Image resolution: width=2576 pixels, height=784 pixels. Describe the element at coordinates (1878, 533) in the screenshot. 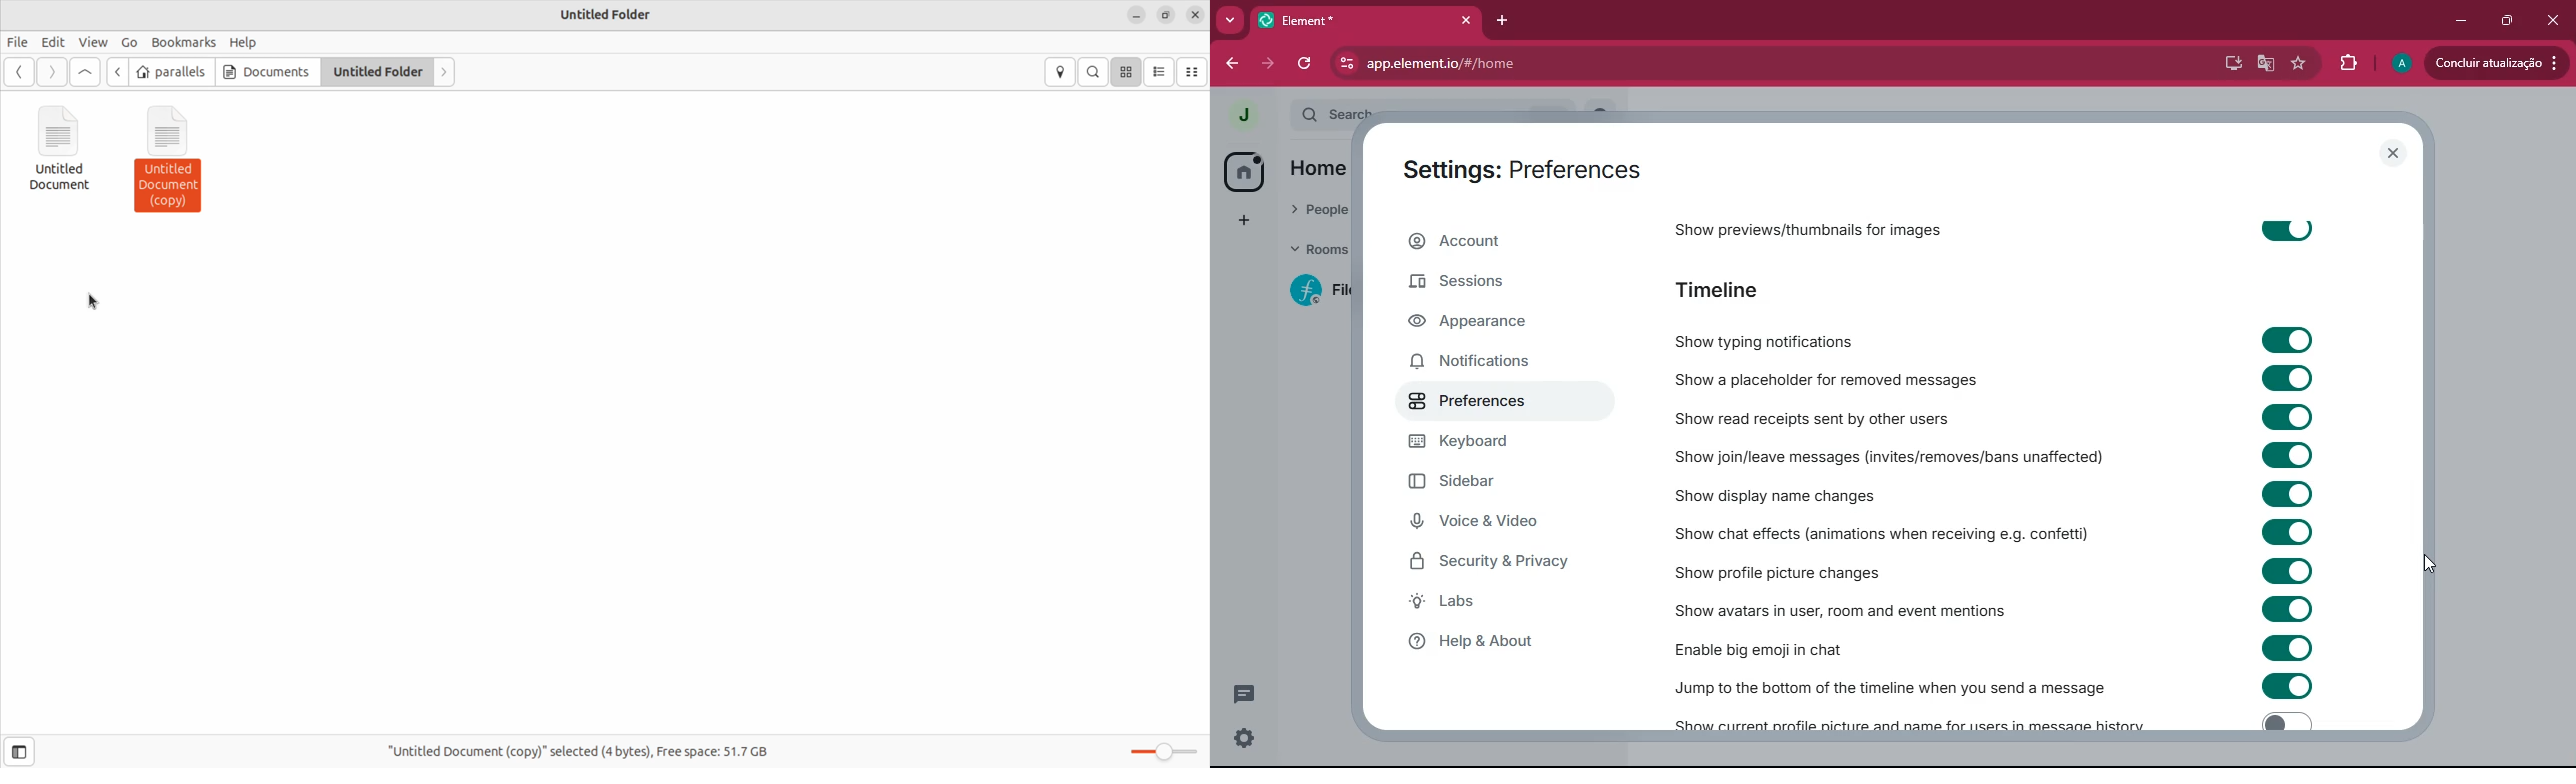

I see `show chat effects (animations when receiving e.g. confetti)` at that location.